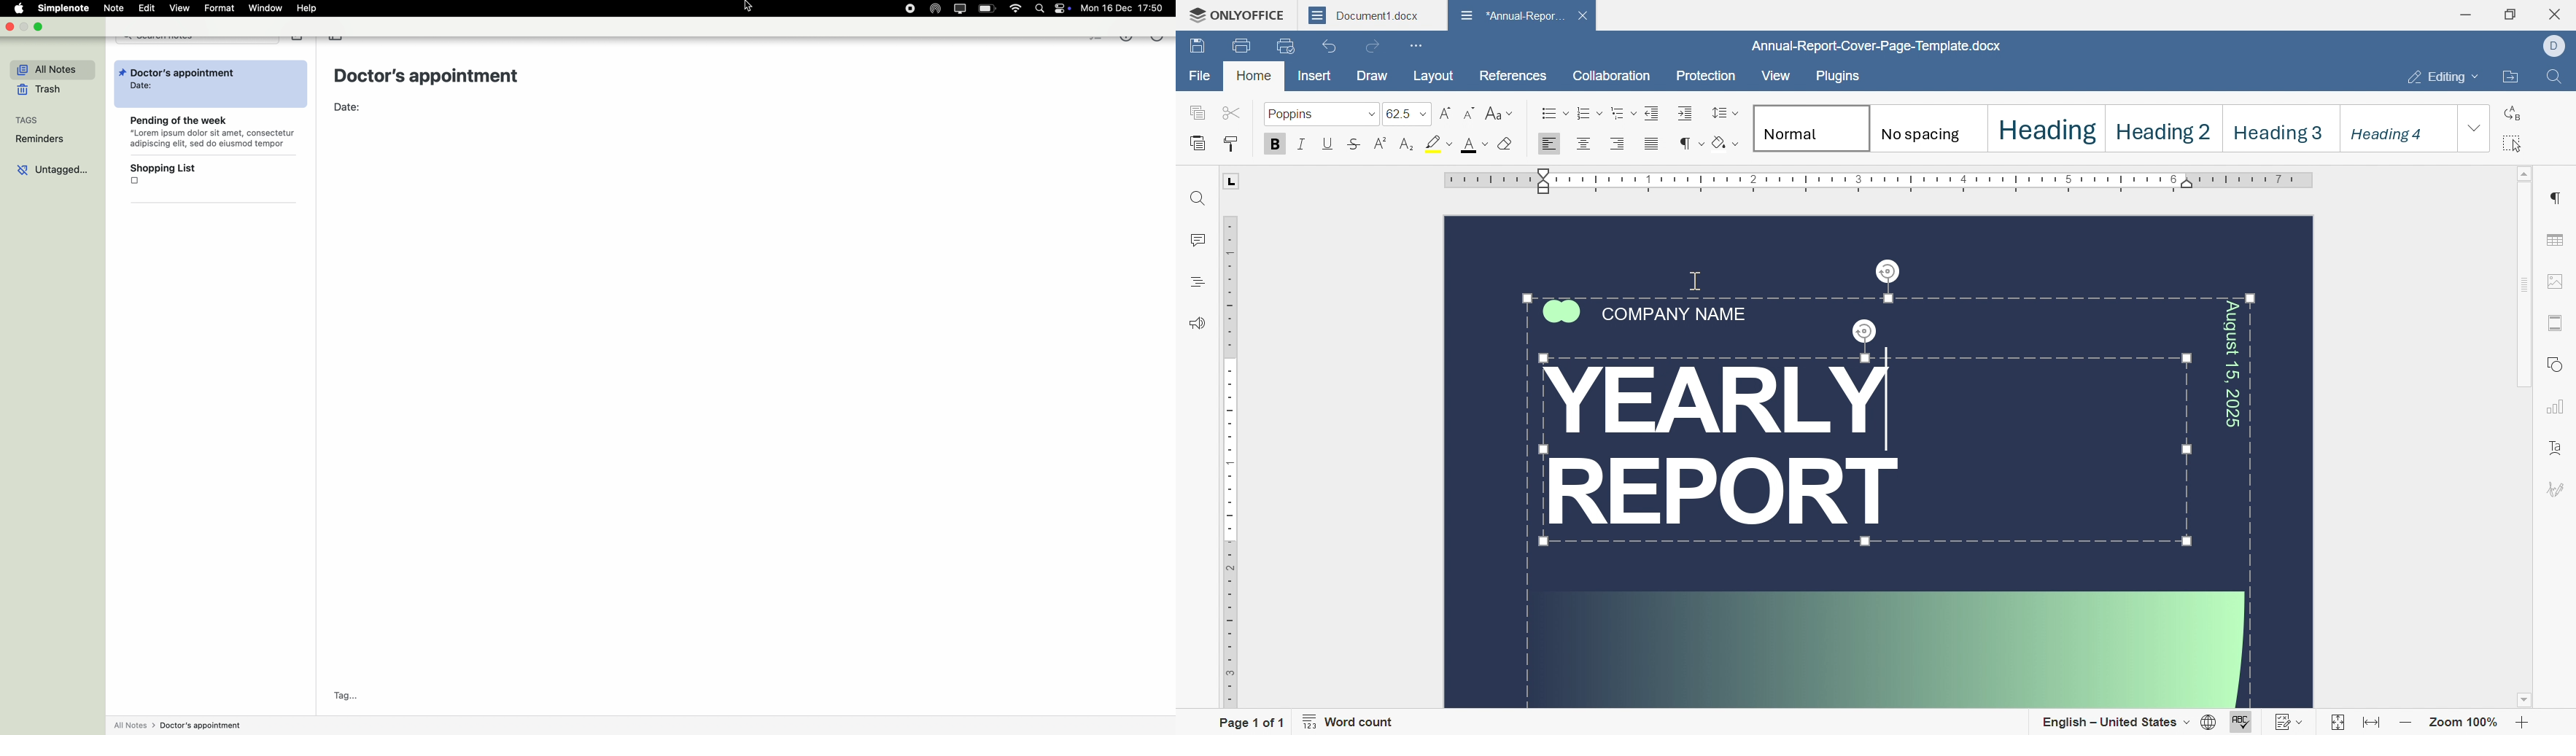  Describe the element at coordinates (1064, 8) in the screenshot. I see `controls` at that location.